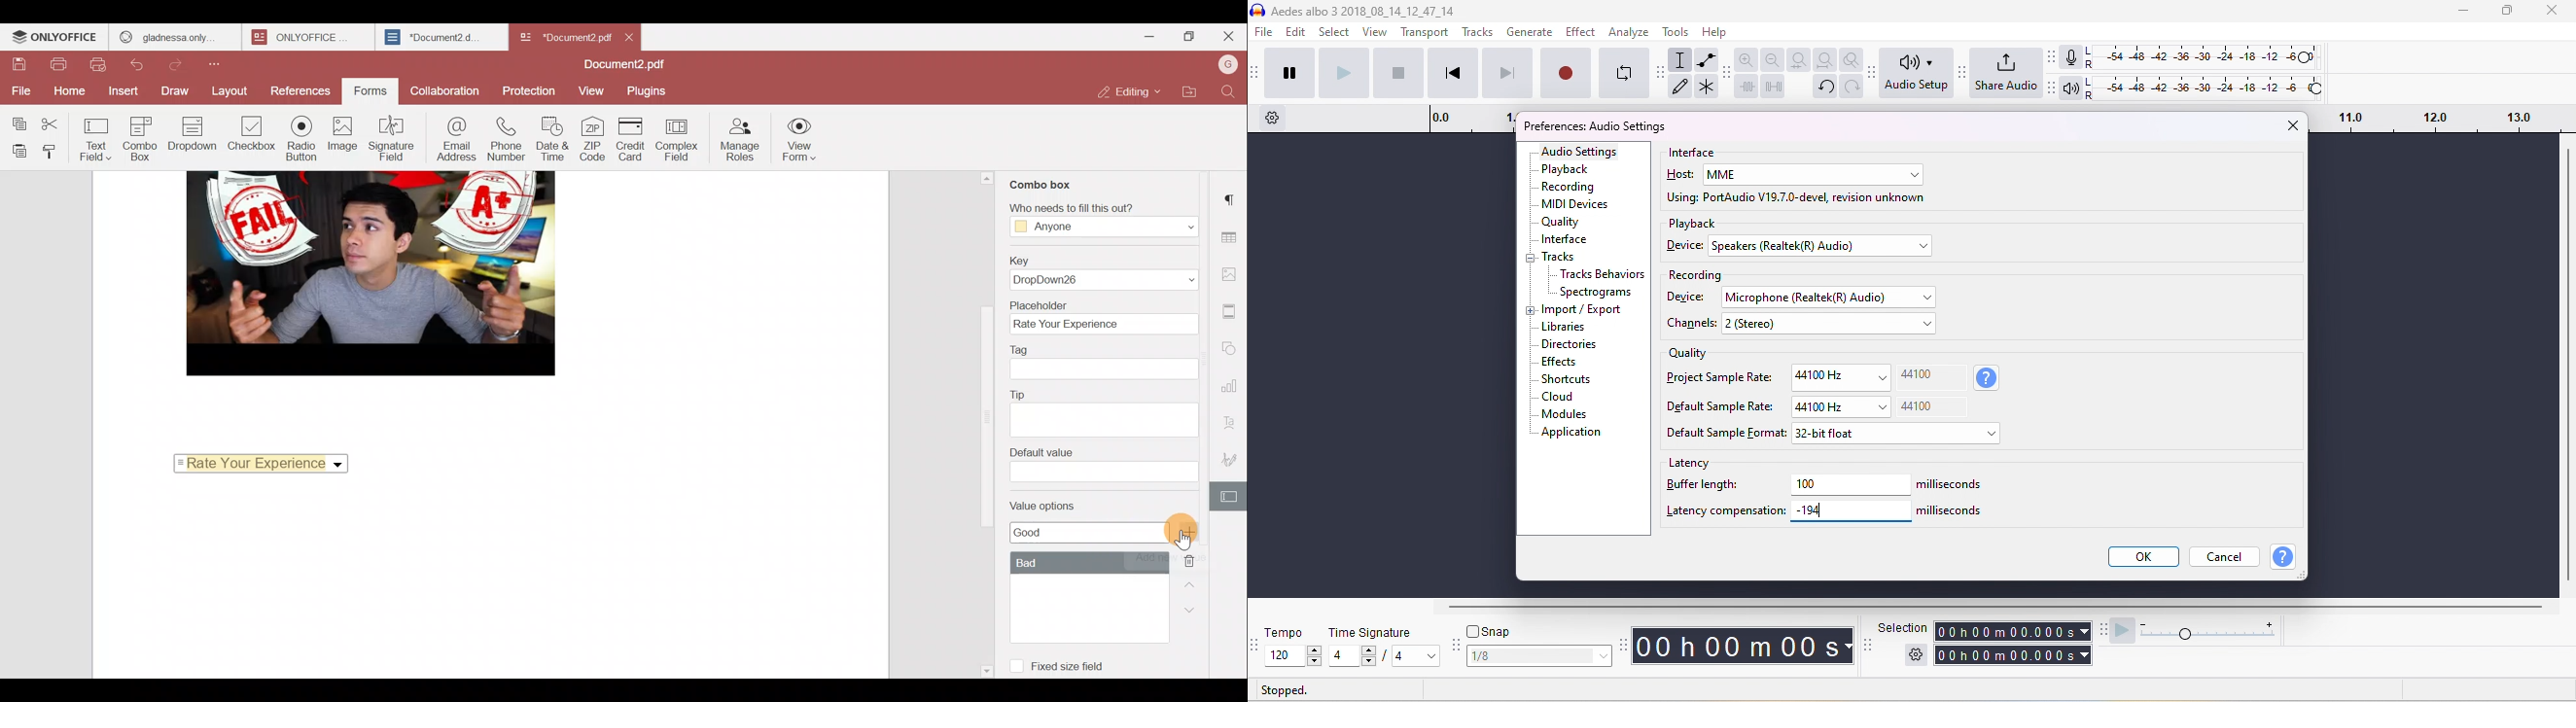 The width and height of the screenshot is (2576, 728). I want to click on -194, so click(1807, 508).